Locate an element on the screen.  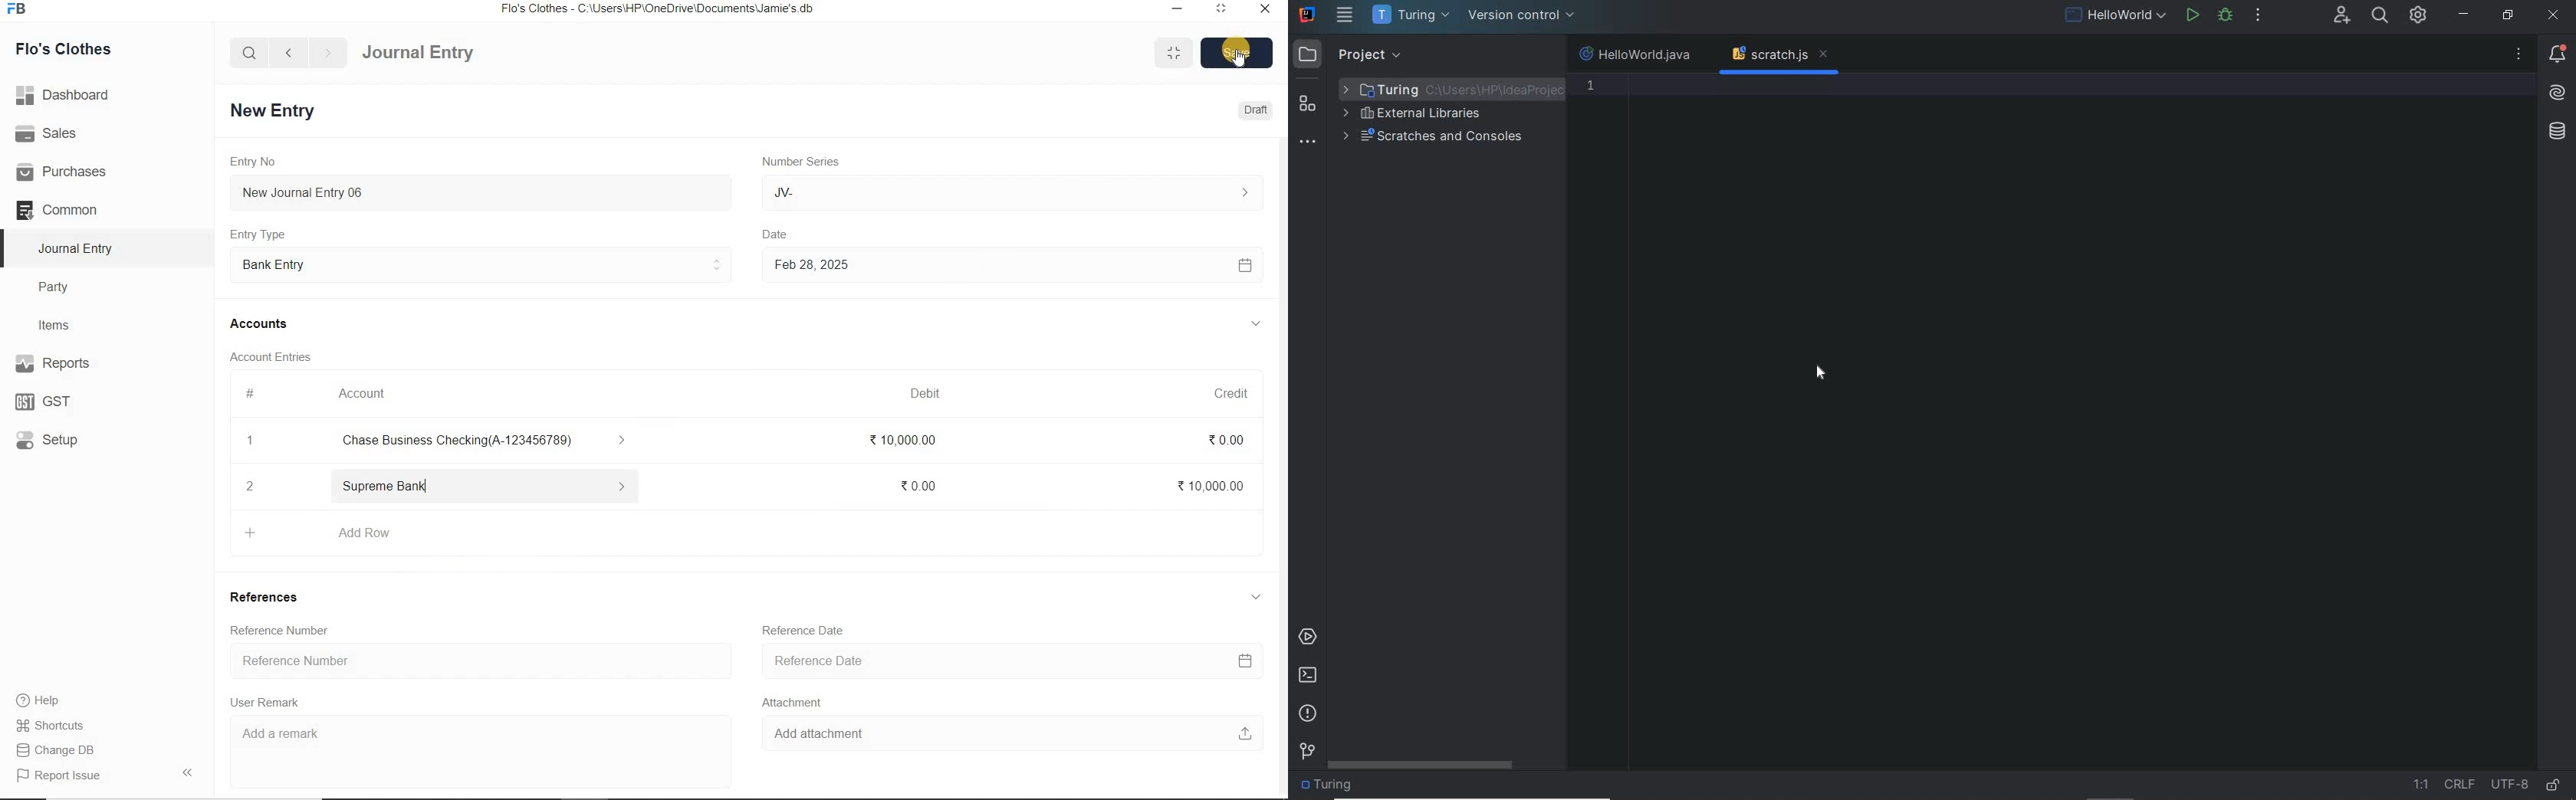
Add Row is located at coordinates (485, 484).